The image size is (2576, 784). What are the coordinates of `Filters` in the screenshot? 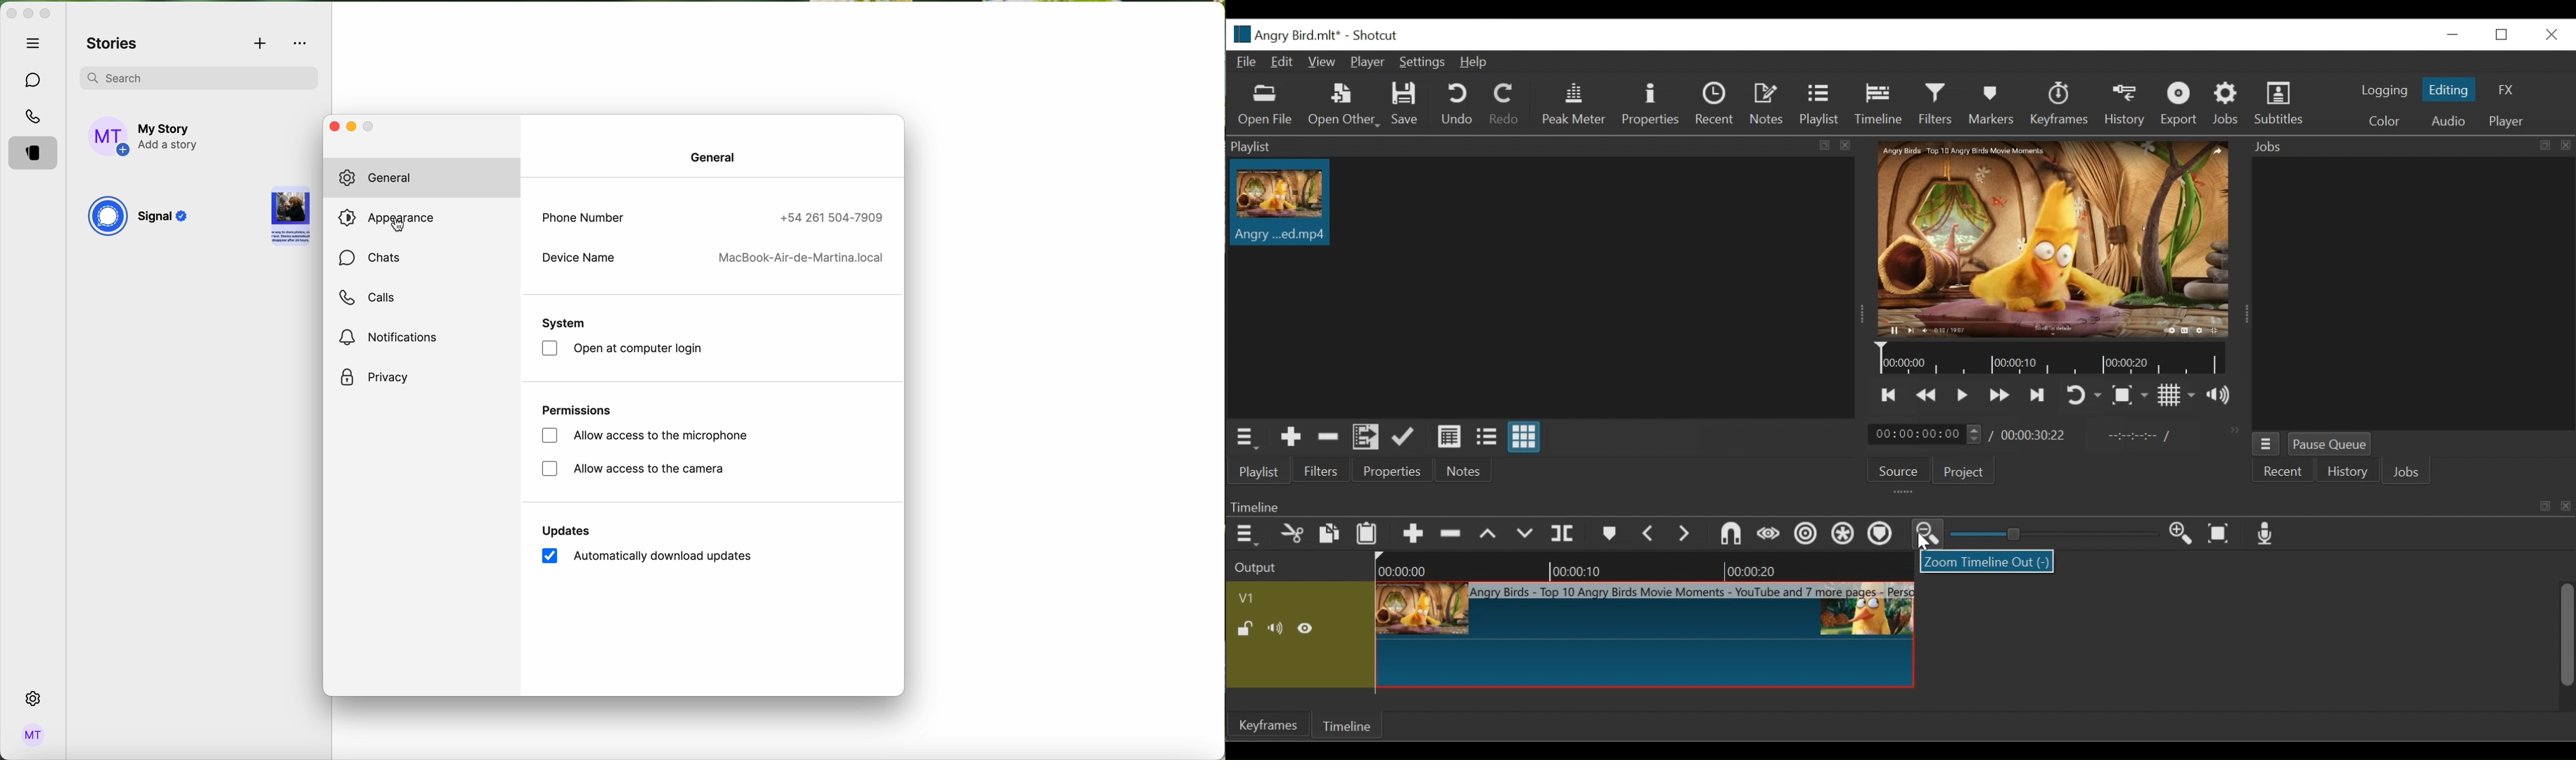 It's located at (1937, 104).